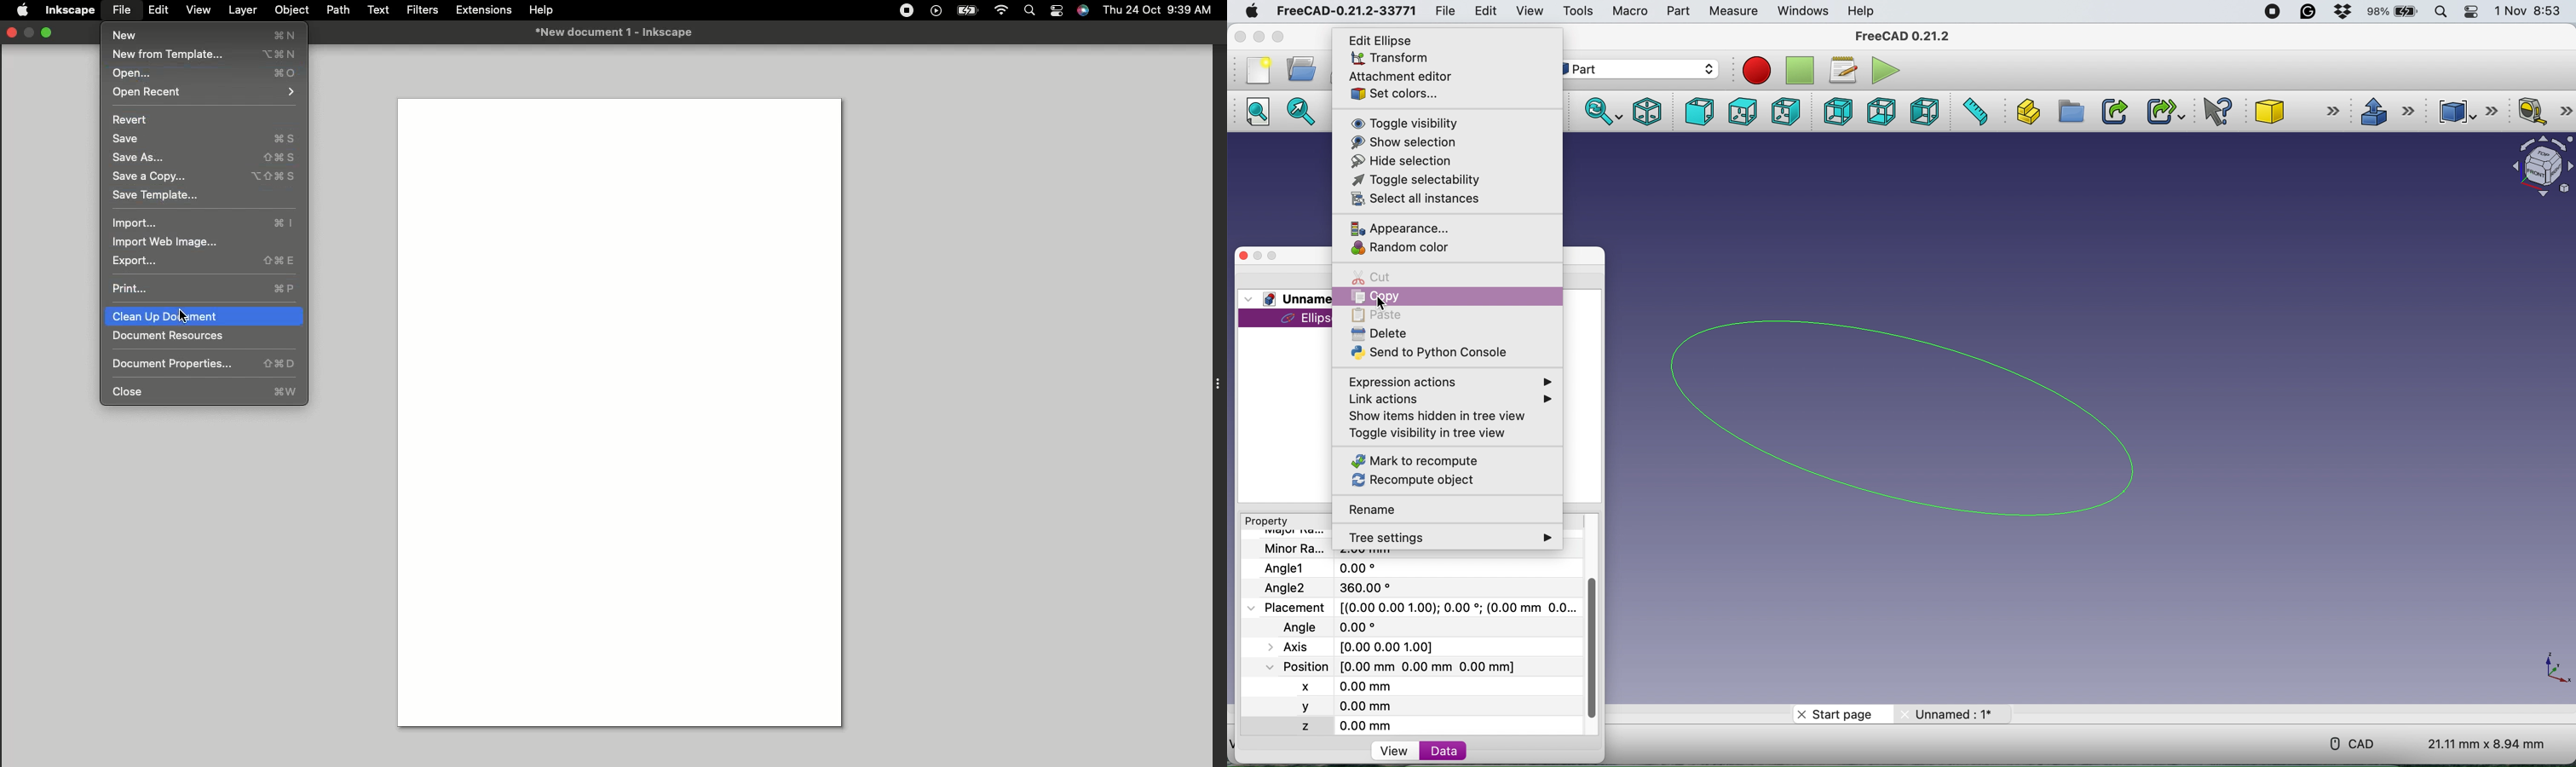 Image resolution: width=2576 pixels, height=784 pixels. Describe the element at coordinates (937, 12) in the screenshot. I see `Video player` at that location.